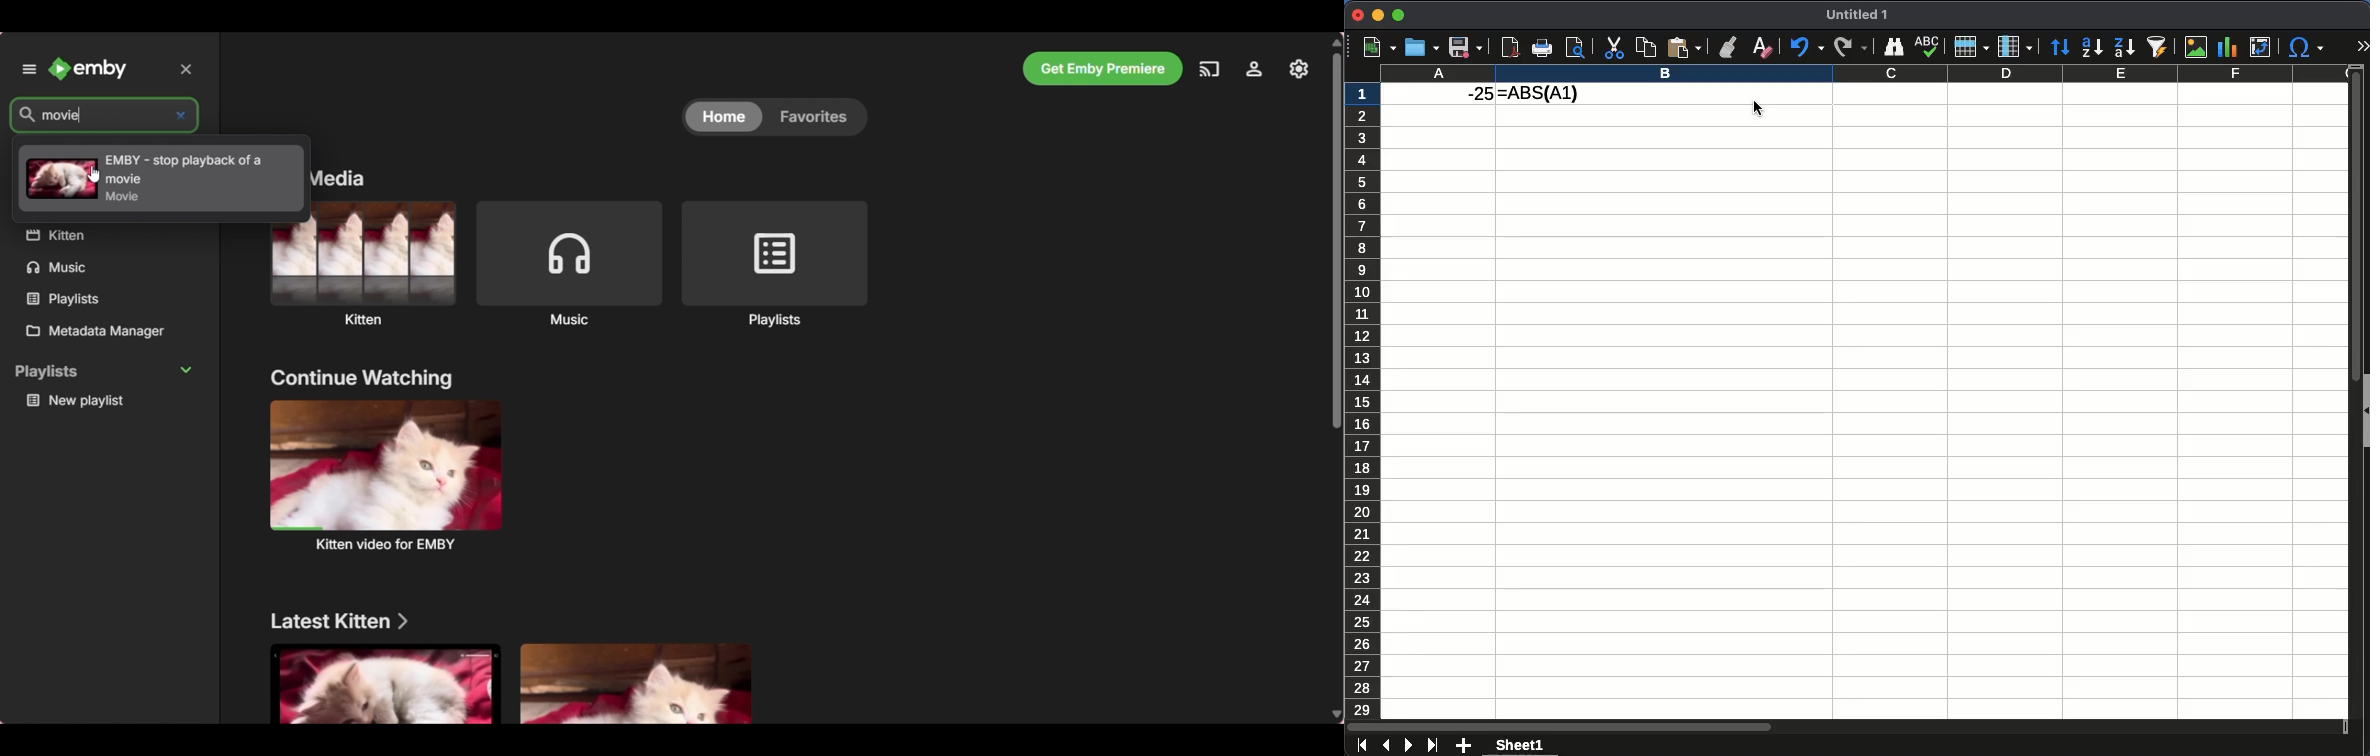 The height and width of the screenshot is (756, 2380). Describe the element at coordinates (1420, 48) in the screenshot. I see `open` at that location.